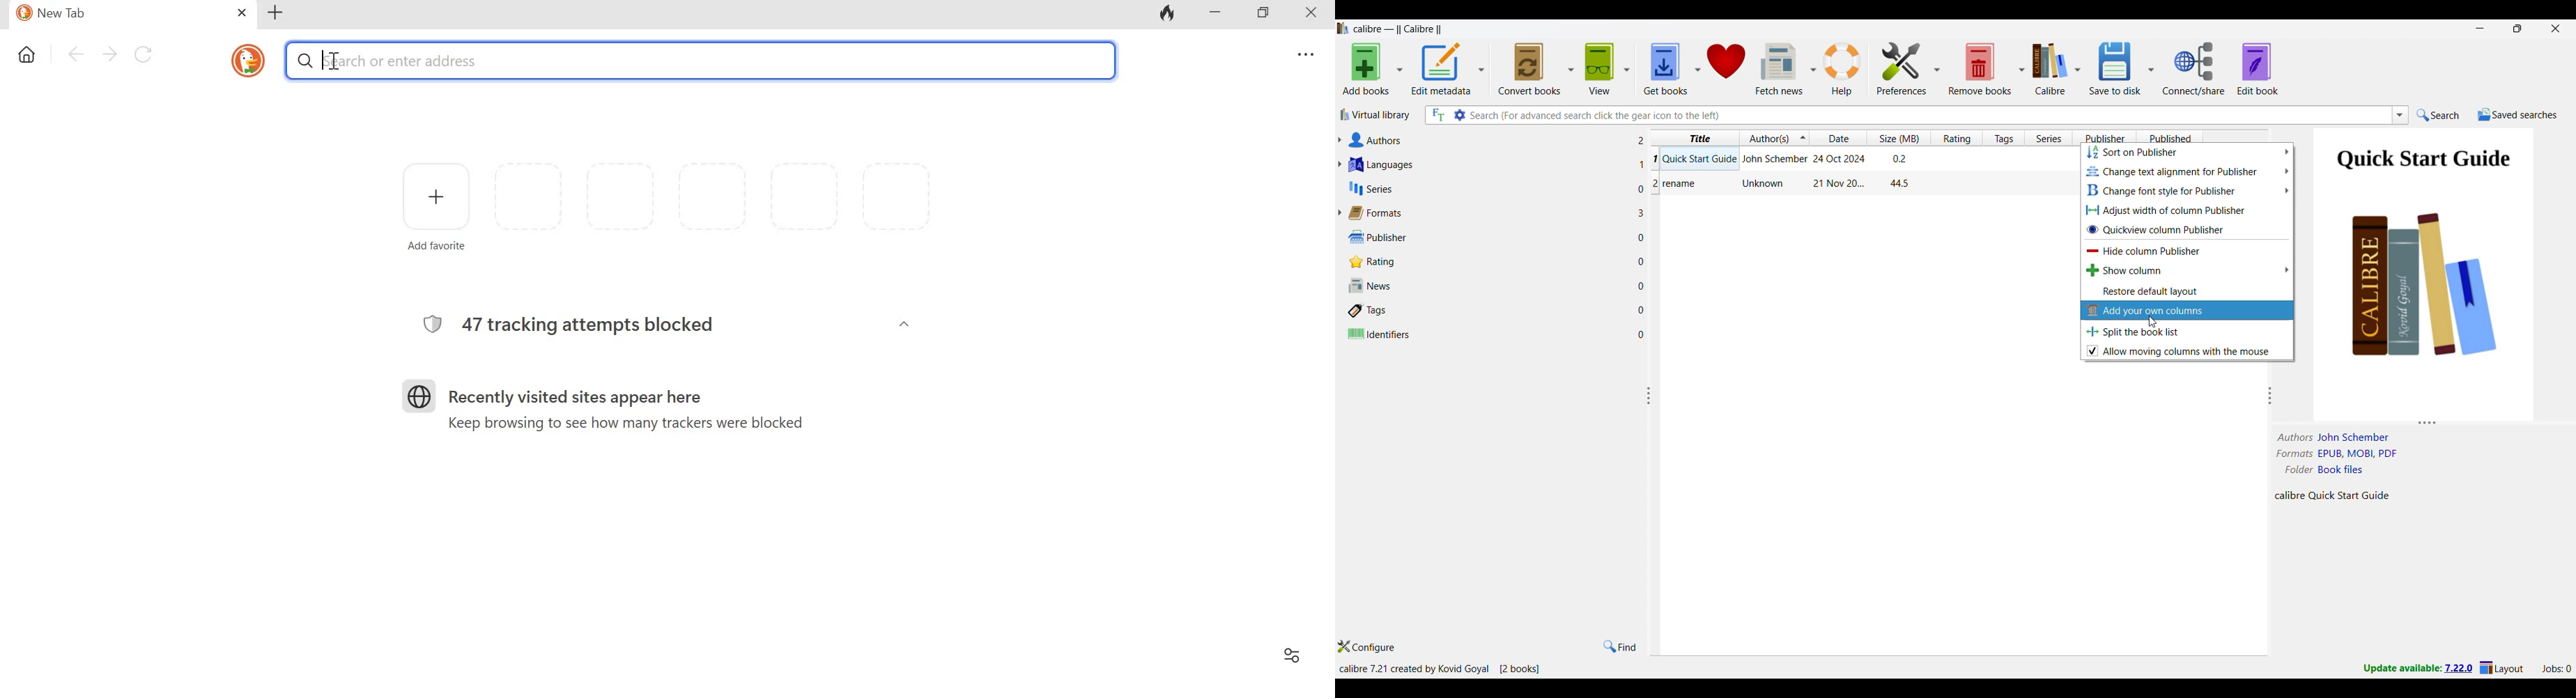 This screenshot has height=700, width=2576. Describe the element at coordinates (1367, 646) in the screenshot. I see `Configure` at that location.